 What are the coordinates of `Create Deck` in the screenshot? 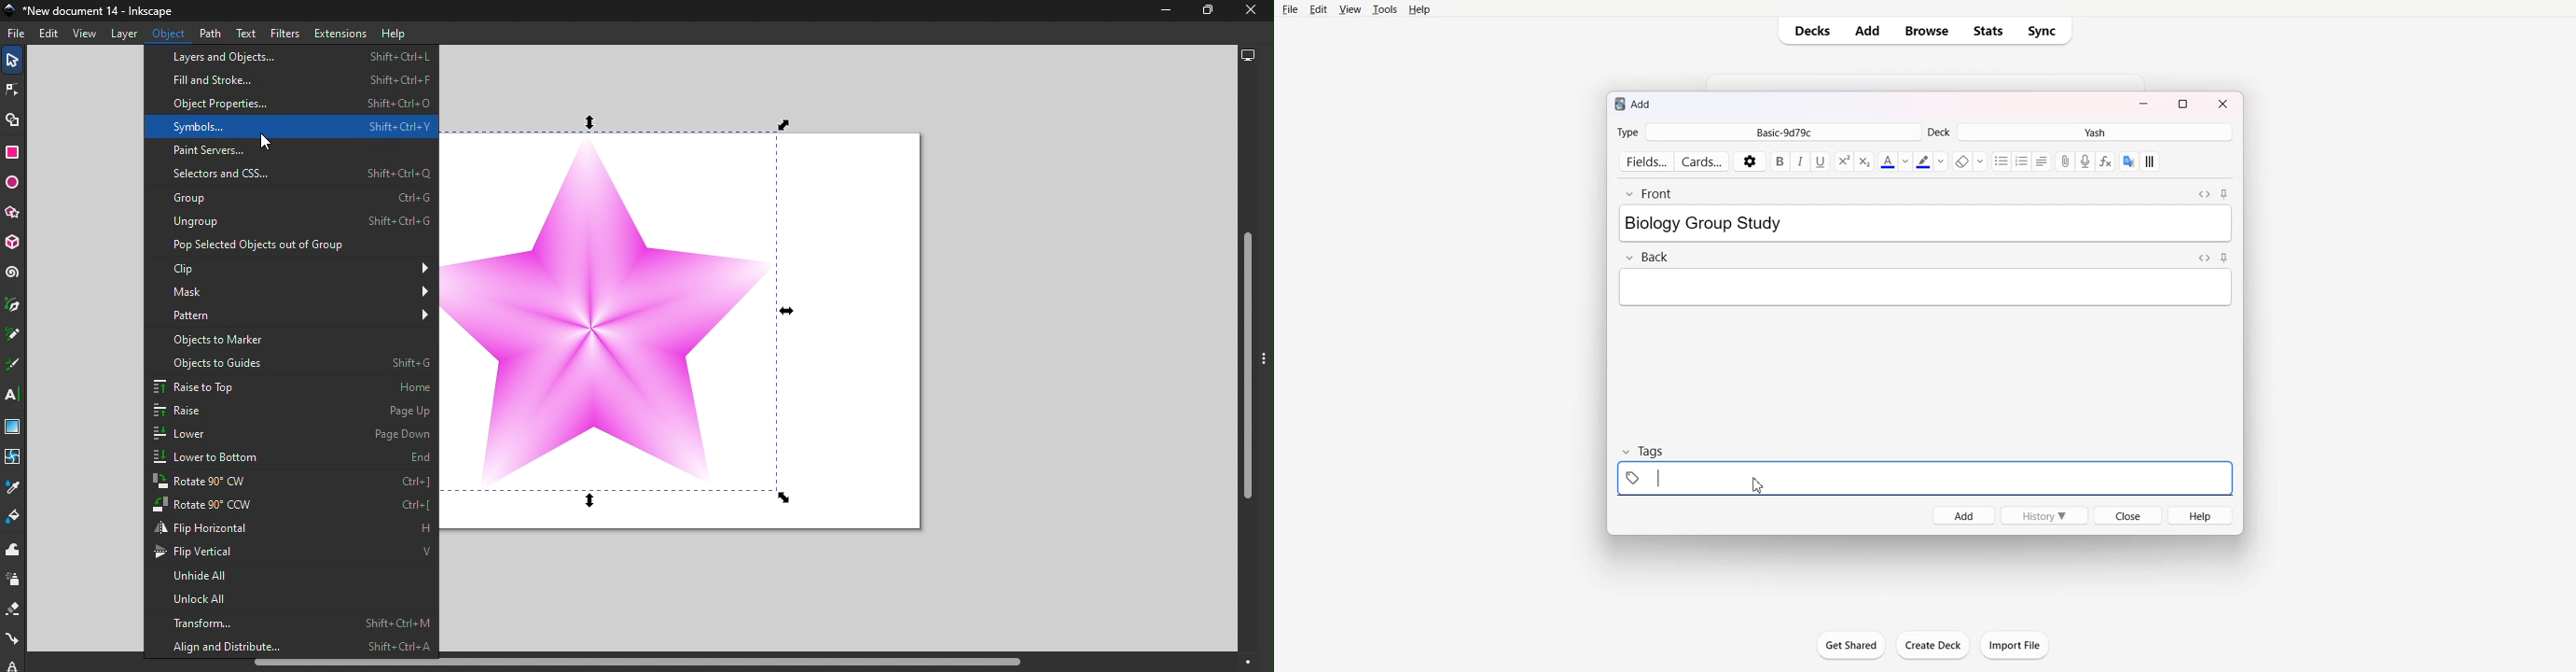 It's located at (1933, 645).